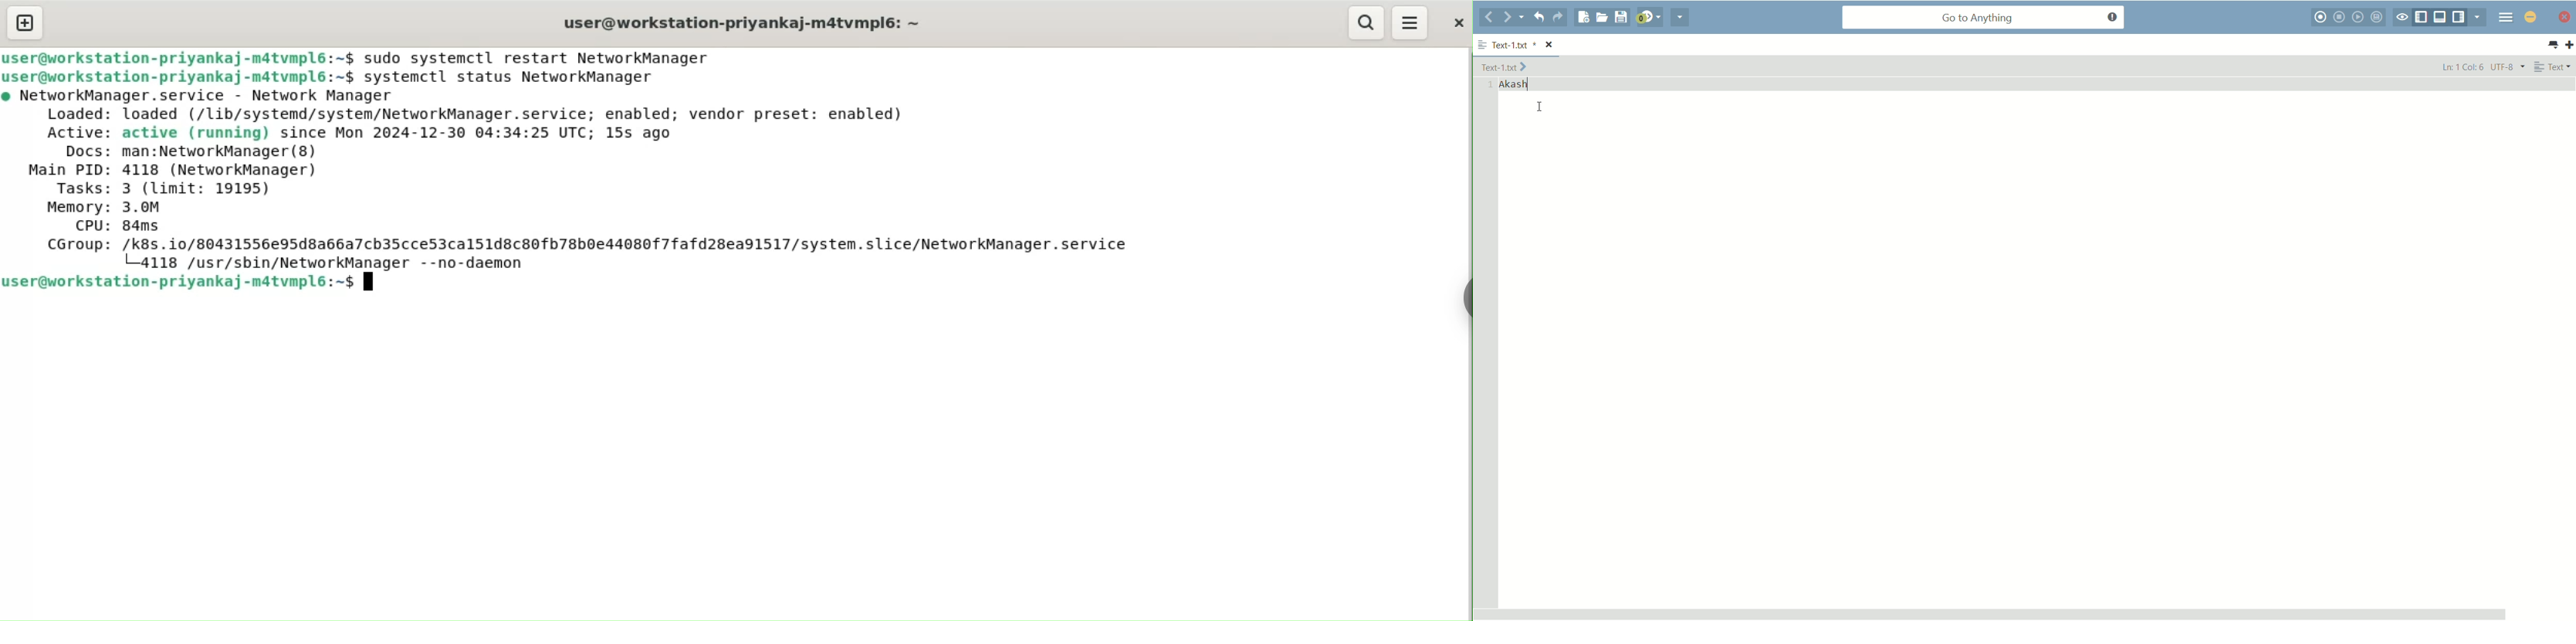  What do you see at coordinates (1541, 108) in the screenshot?
I see `cursor` at bounding box center [1541, 108].